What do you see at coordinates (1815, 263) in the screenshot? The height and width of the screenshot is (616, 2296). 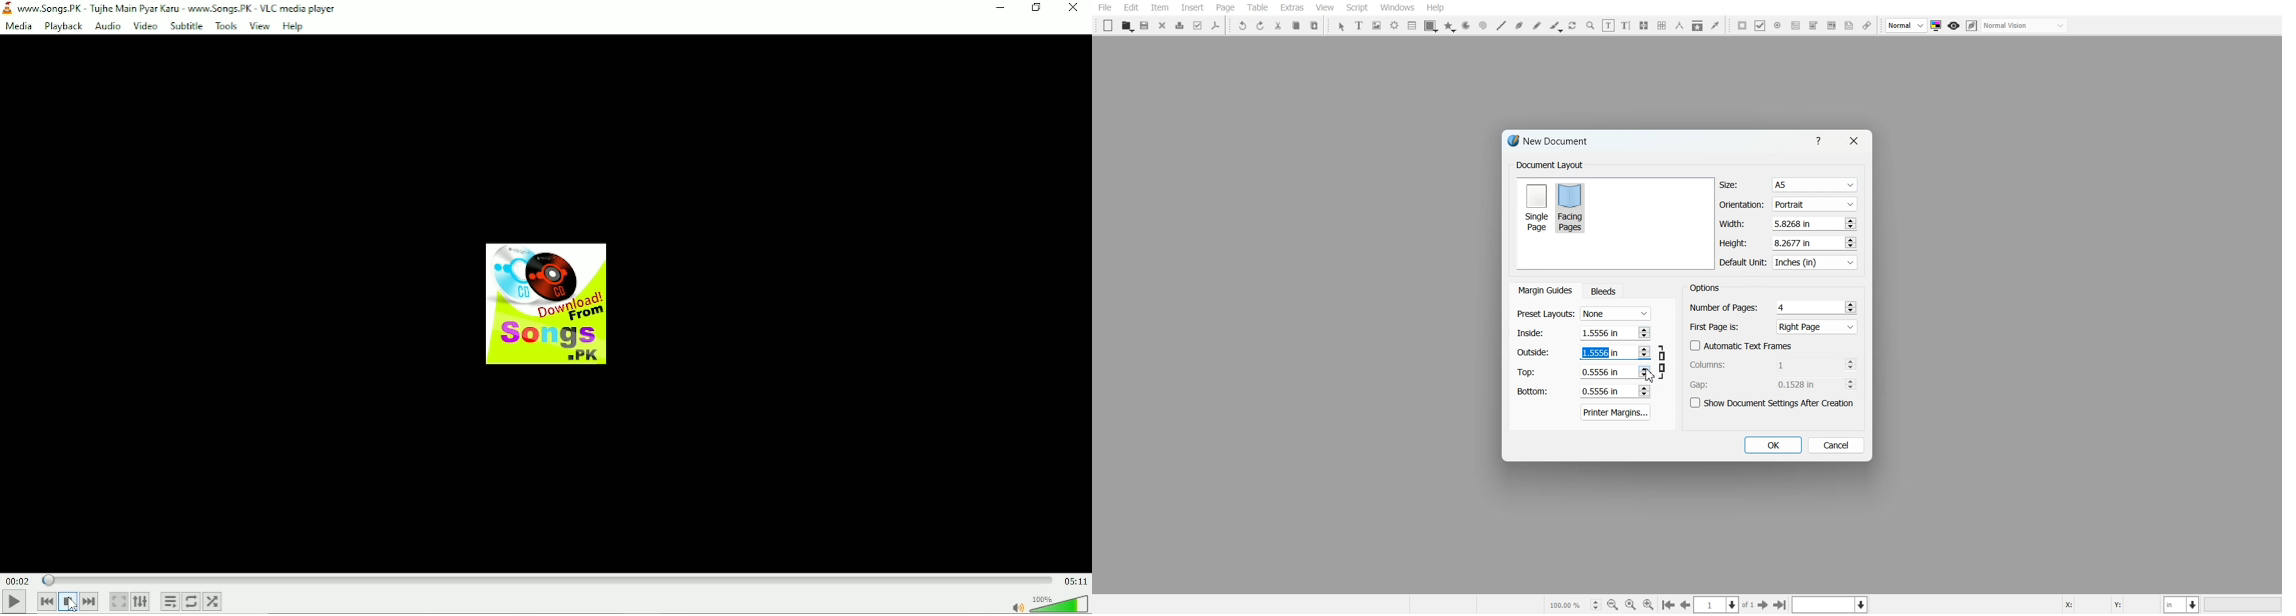 I see `Inches` at bounding box center [1815, 263].